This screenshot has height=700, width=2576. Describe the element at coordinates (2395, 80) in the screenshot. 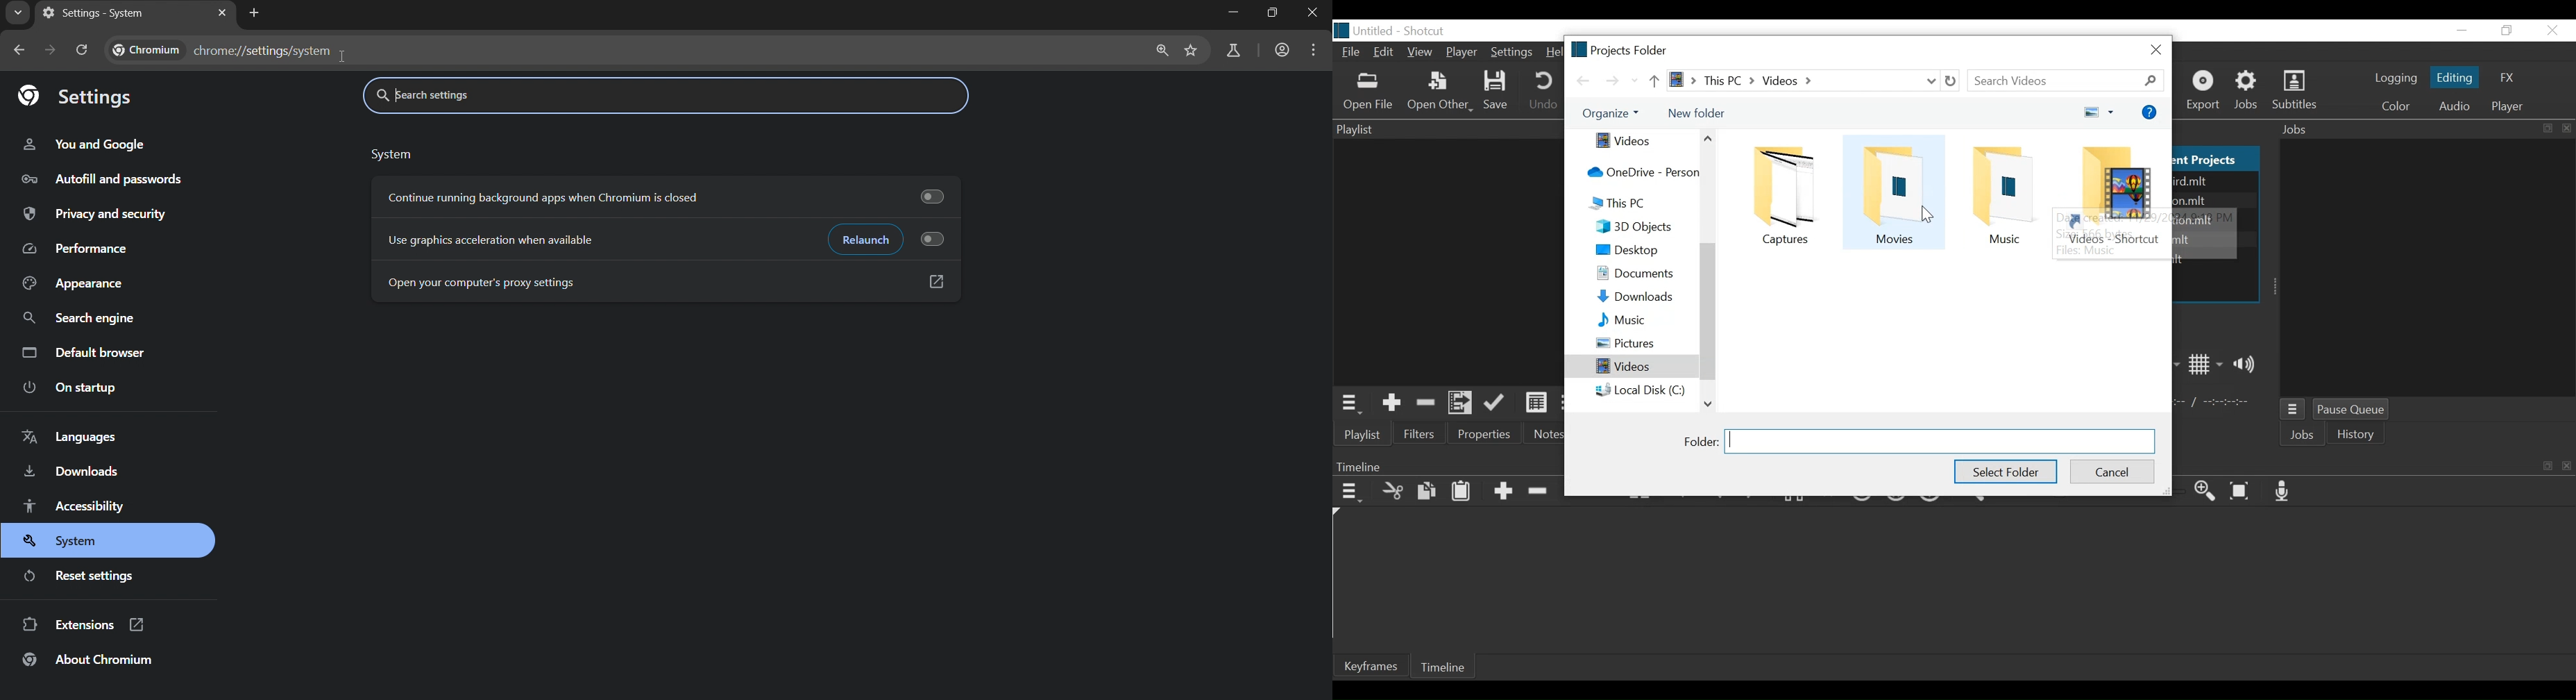

I see `logging` at that location.